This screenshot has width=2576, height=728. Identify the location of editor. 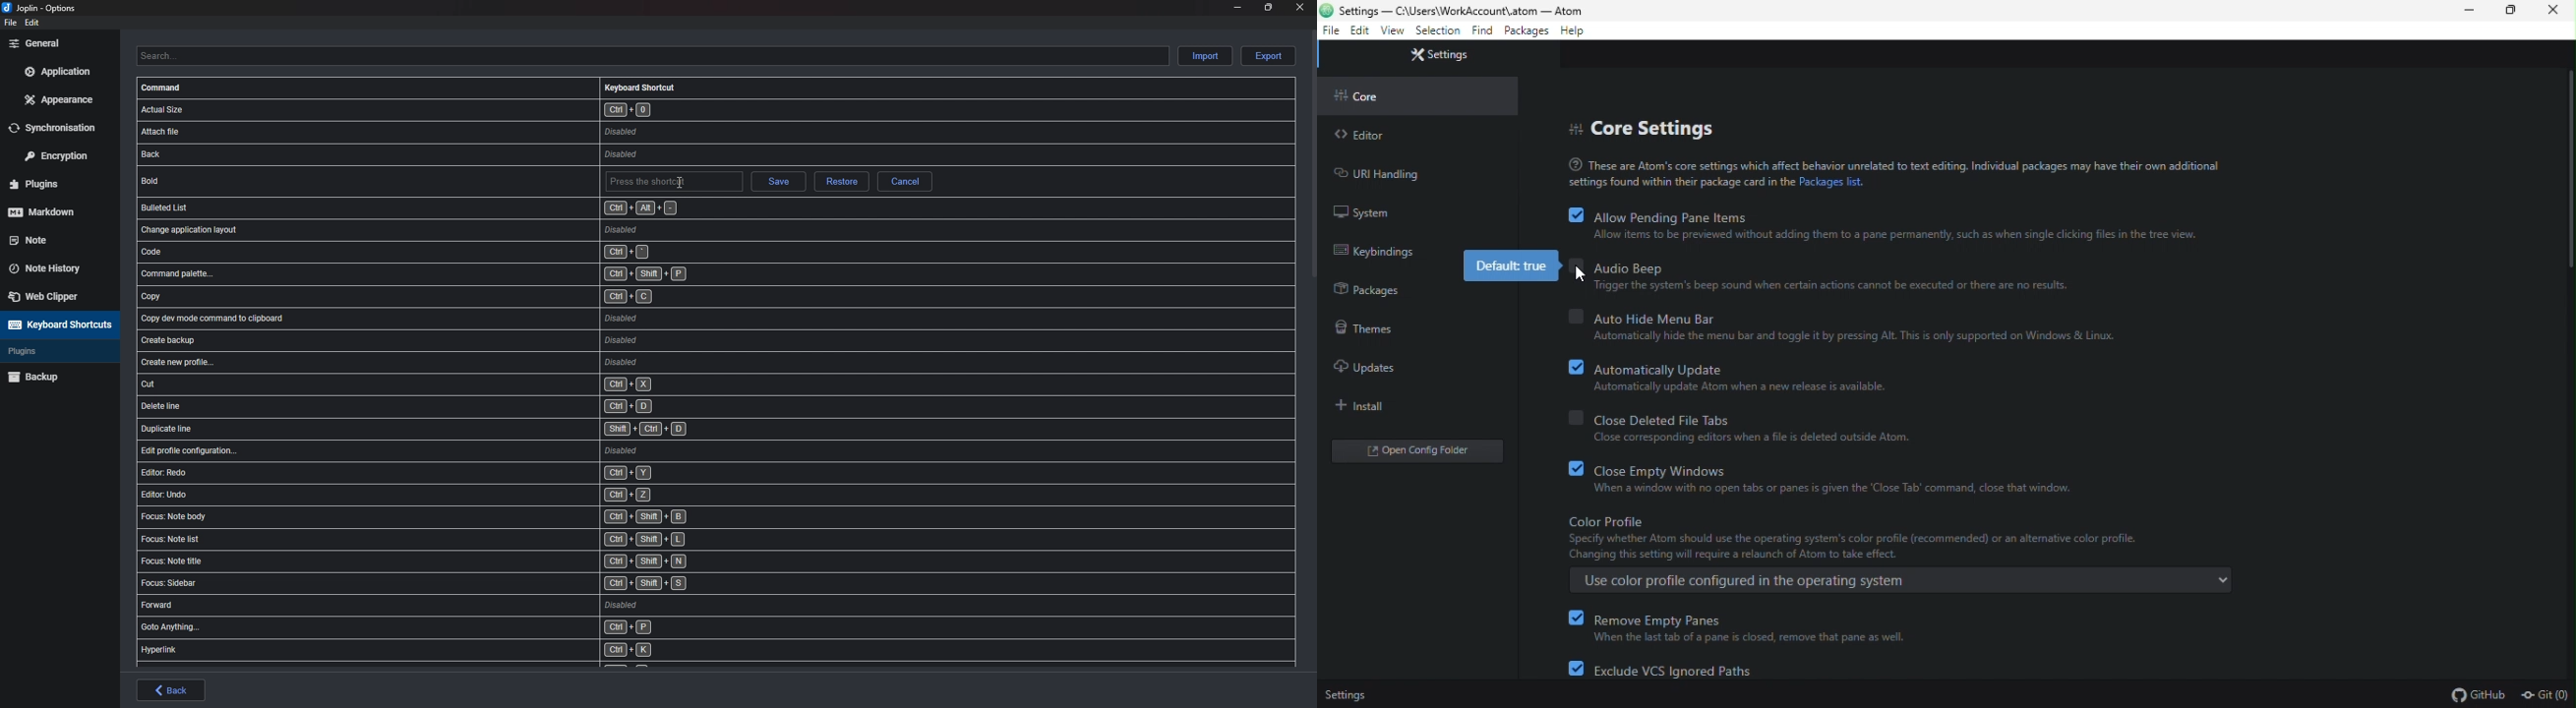
(1361, 134).